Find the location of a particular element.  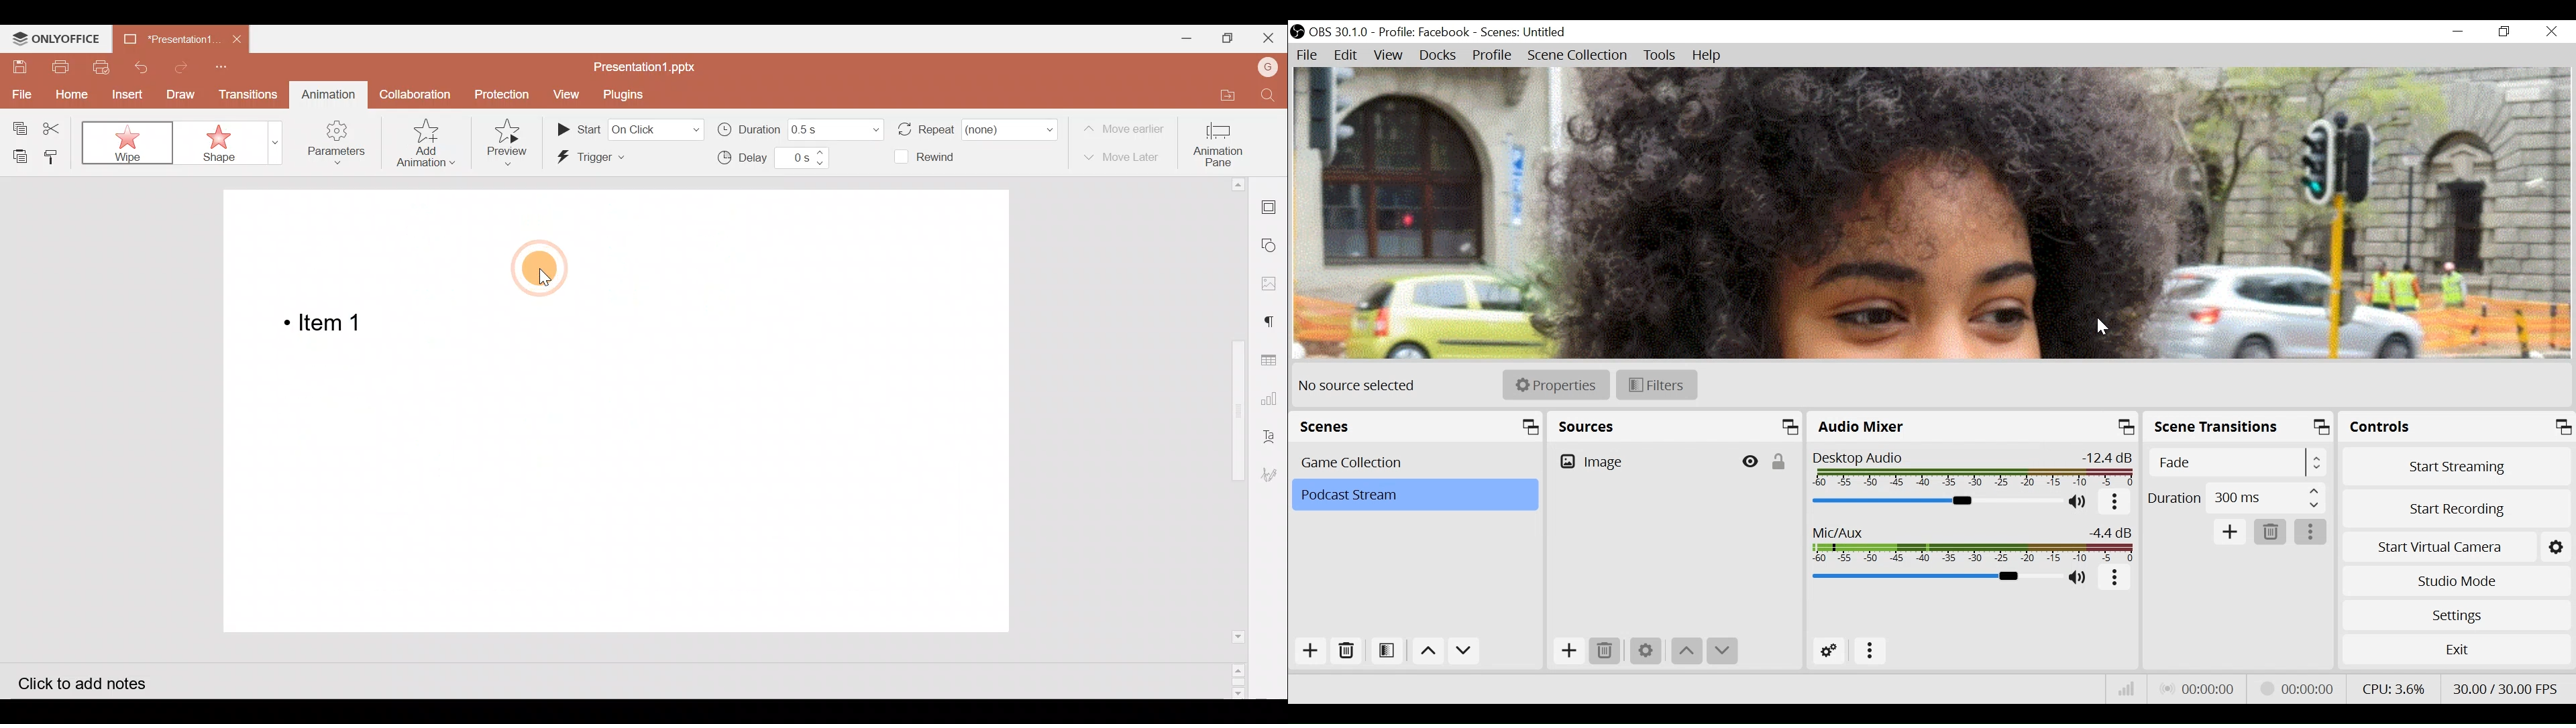

Tools is located at coordinates (1660, 56).